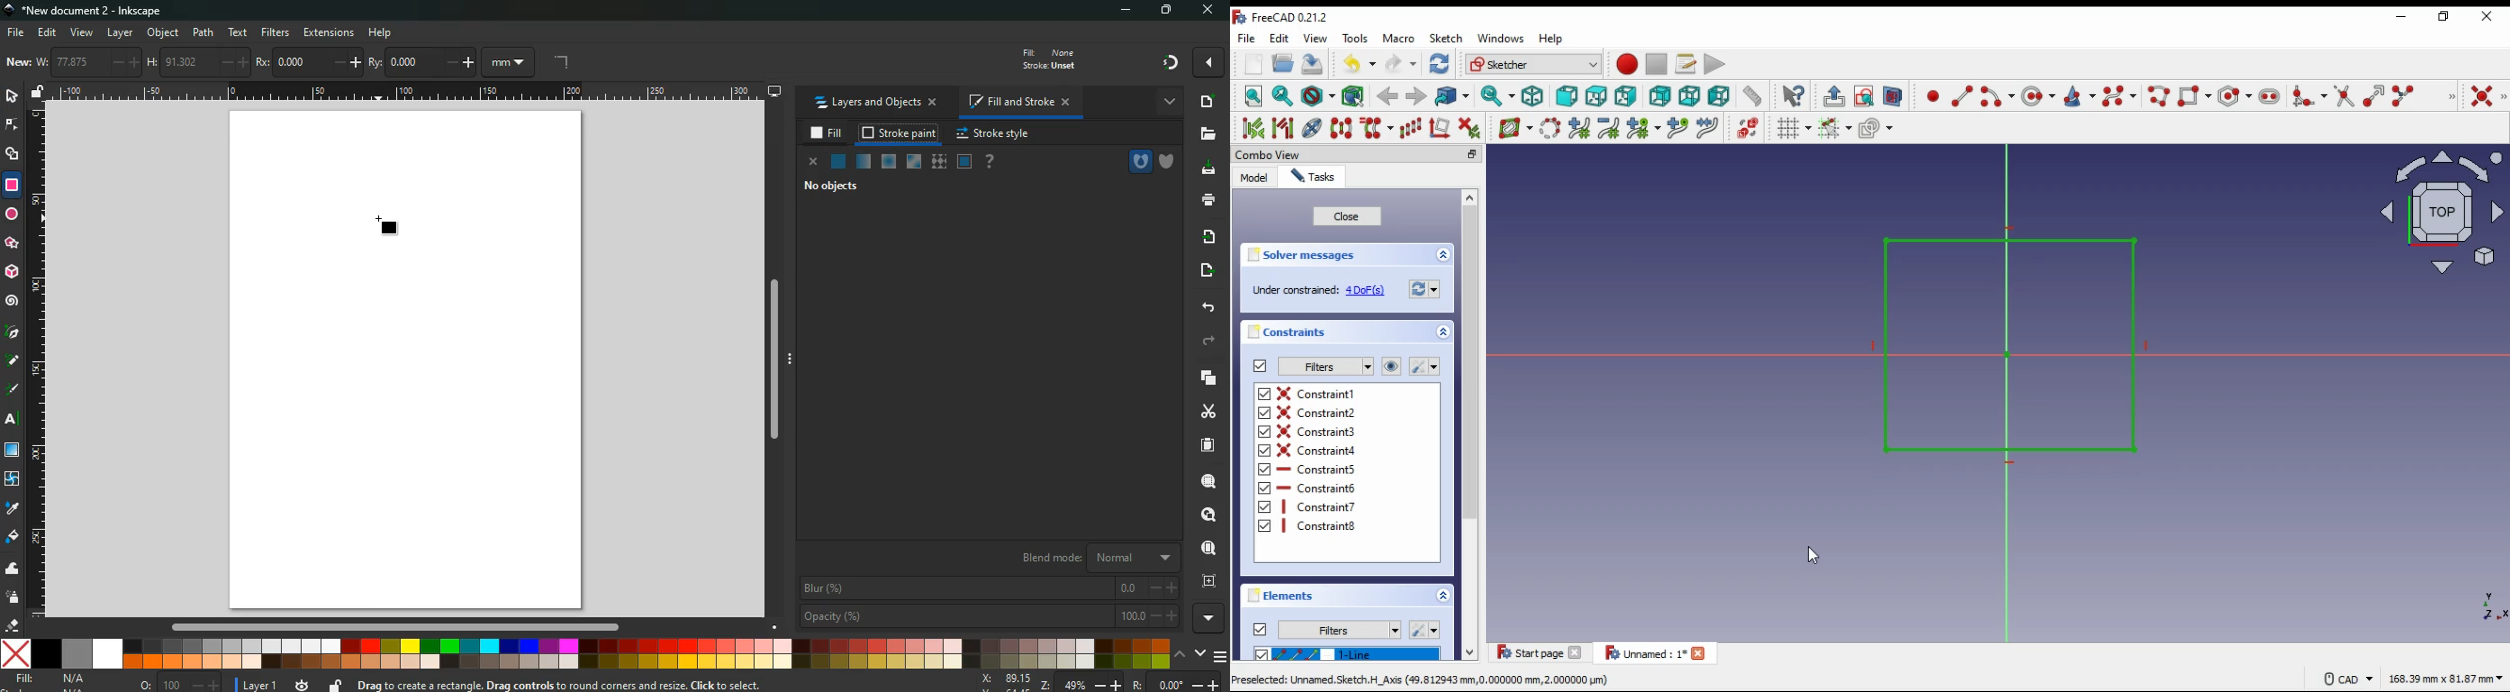 This screenshot has width=2520, height=700. Describe the element at coordinates (2078, 96) in the screenshot. I see `create conic` at that location.